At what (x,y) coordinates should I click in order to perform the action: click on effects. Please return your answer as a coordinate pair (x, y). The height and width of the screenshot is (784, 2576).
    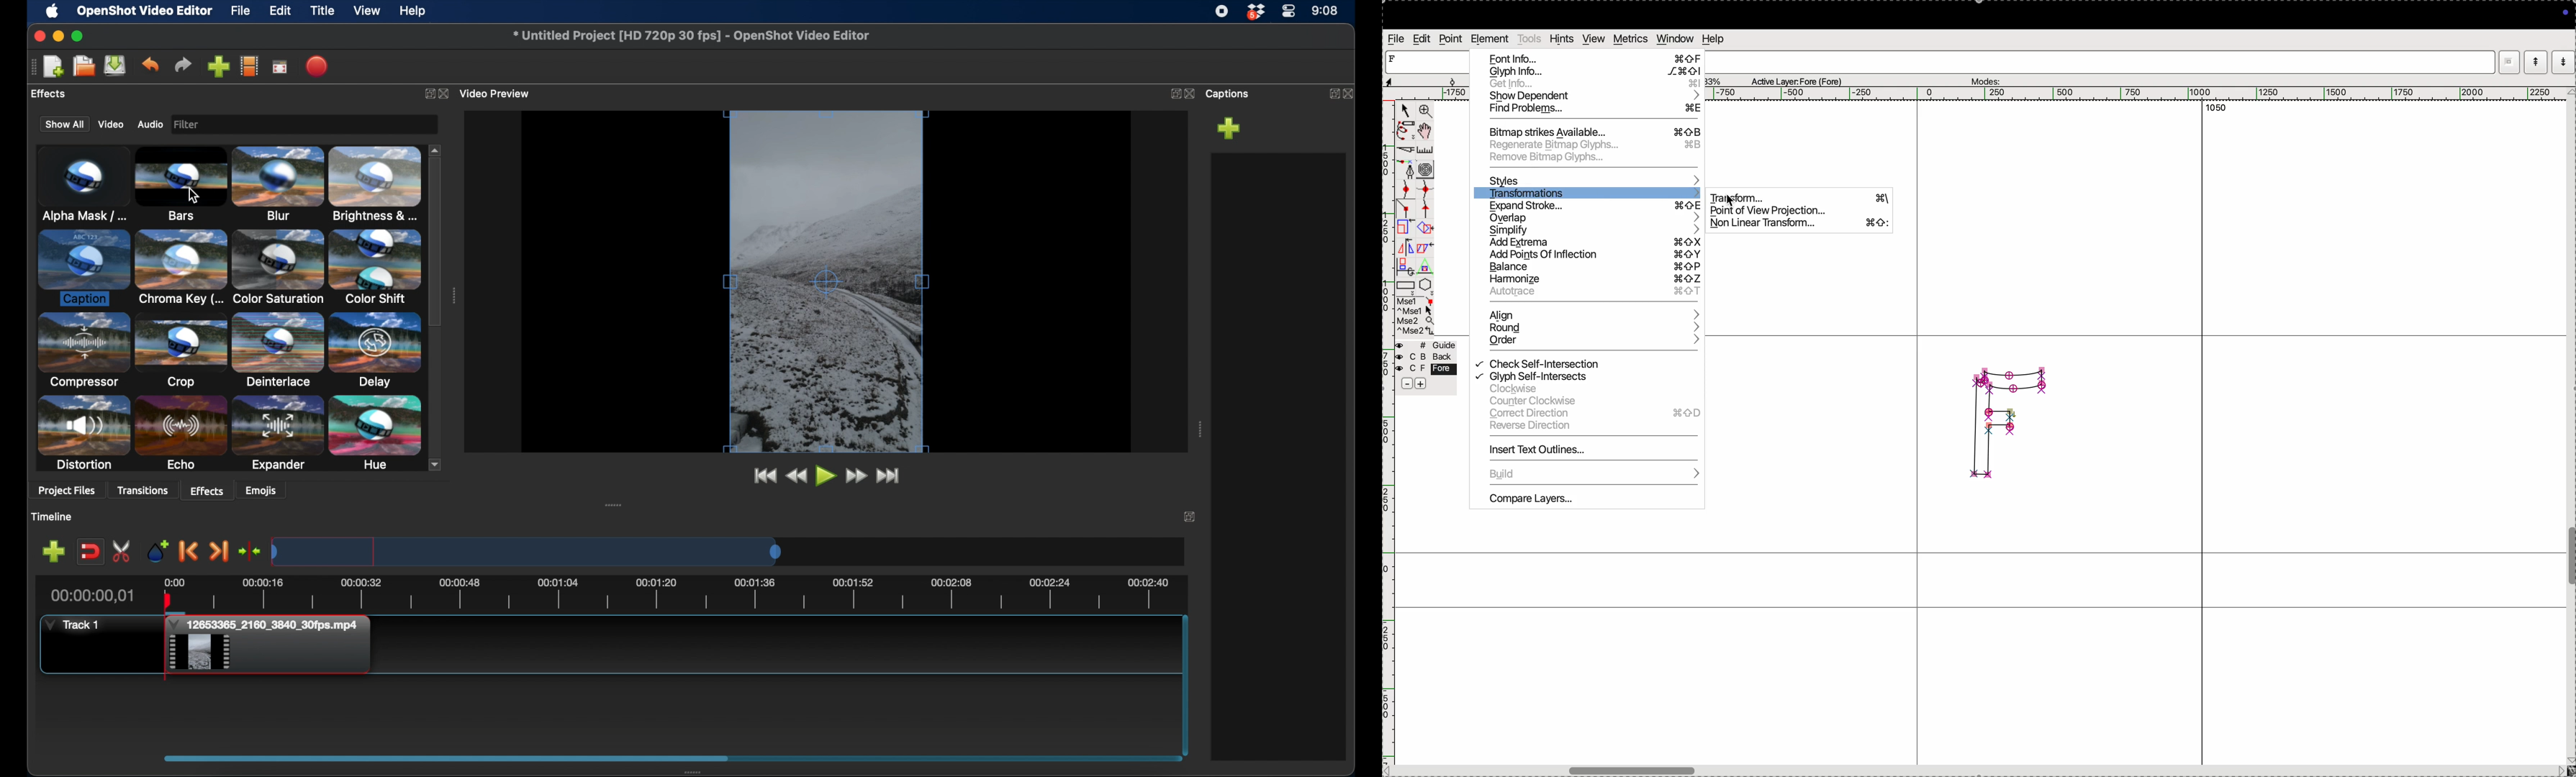
    Looking at the image, I should click on (207, 489).